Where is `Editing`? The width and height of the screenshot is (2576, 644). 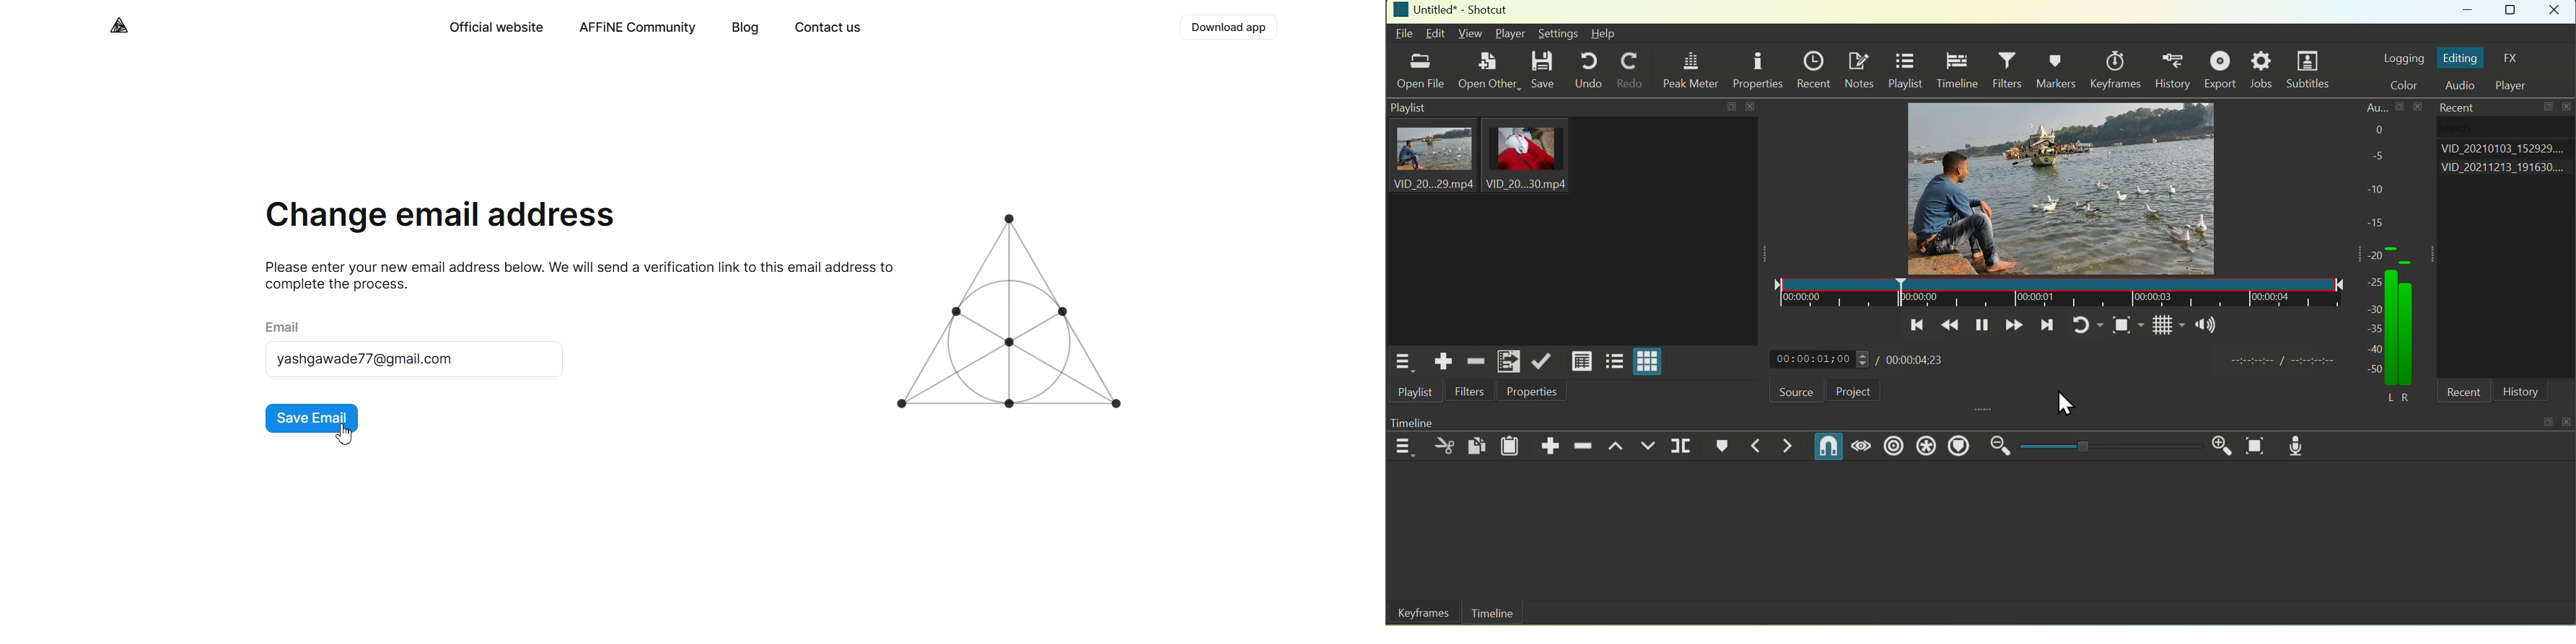 Editing is located at coordinates (2461, 58).